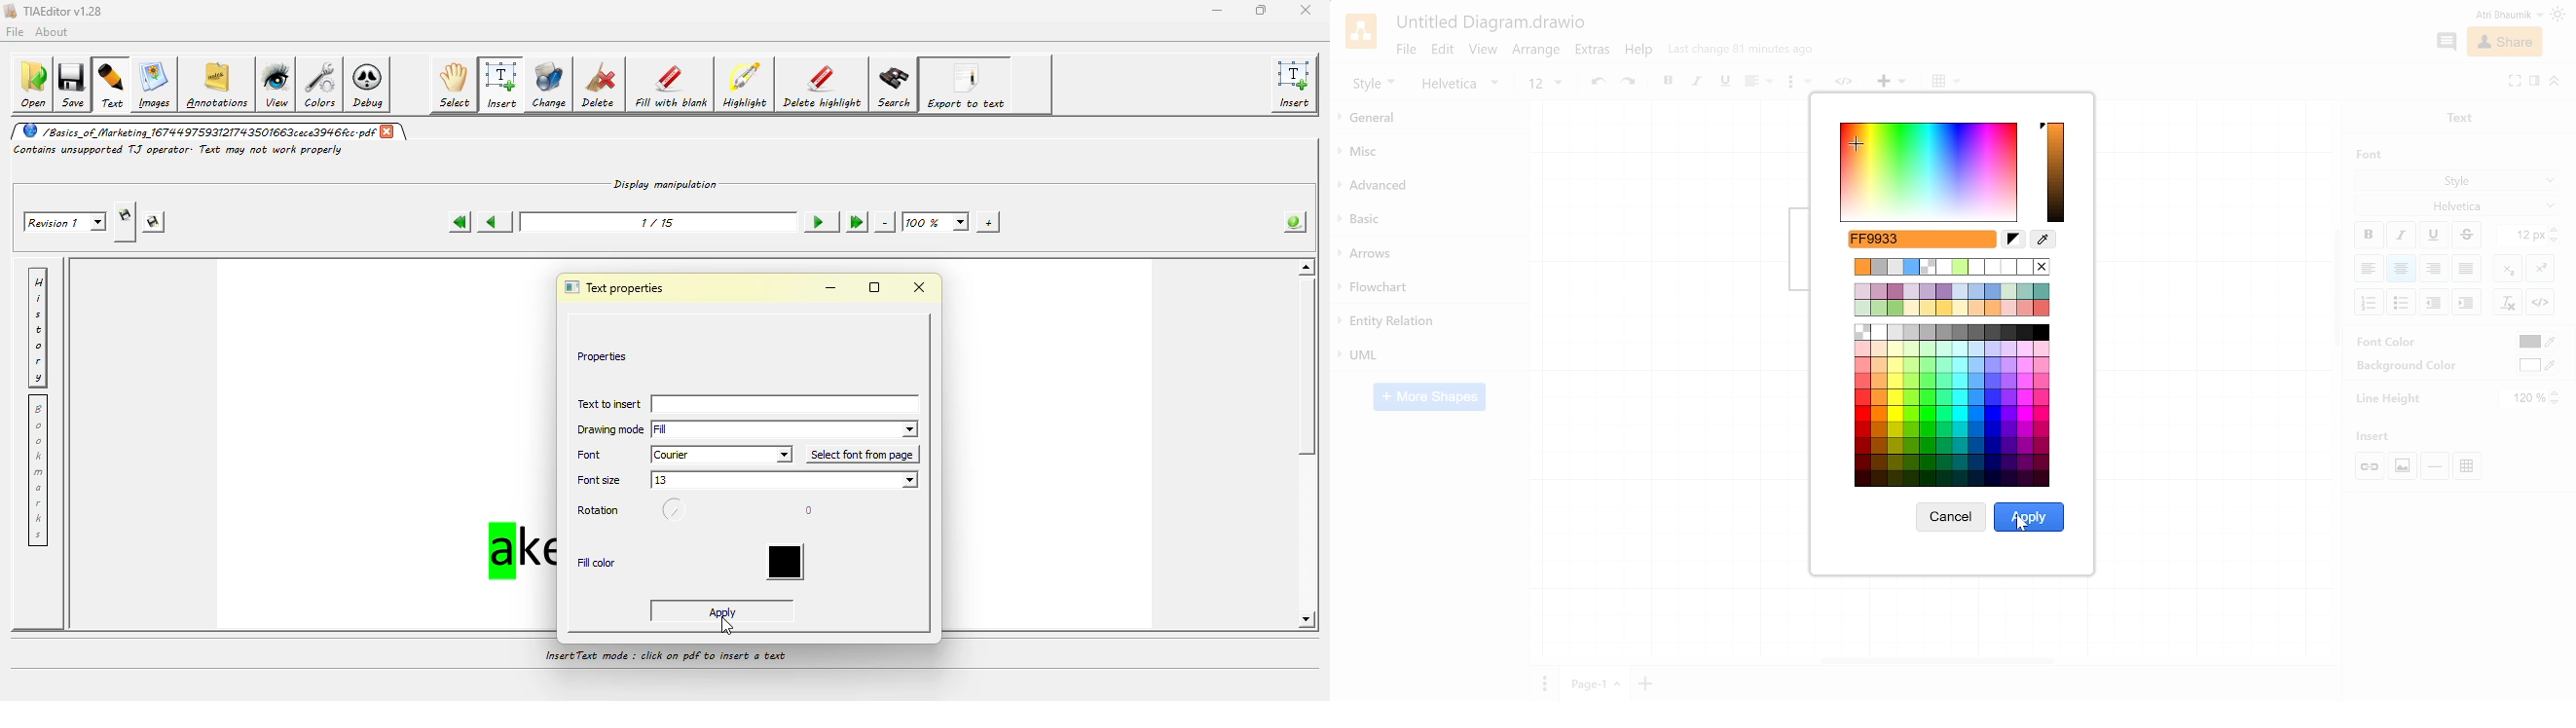  What do you see at coordinates (2503, 43) in the screenshot?
I see `Share` at bounding box center [2503, 43].